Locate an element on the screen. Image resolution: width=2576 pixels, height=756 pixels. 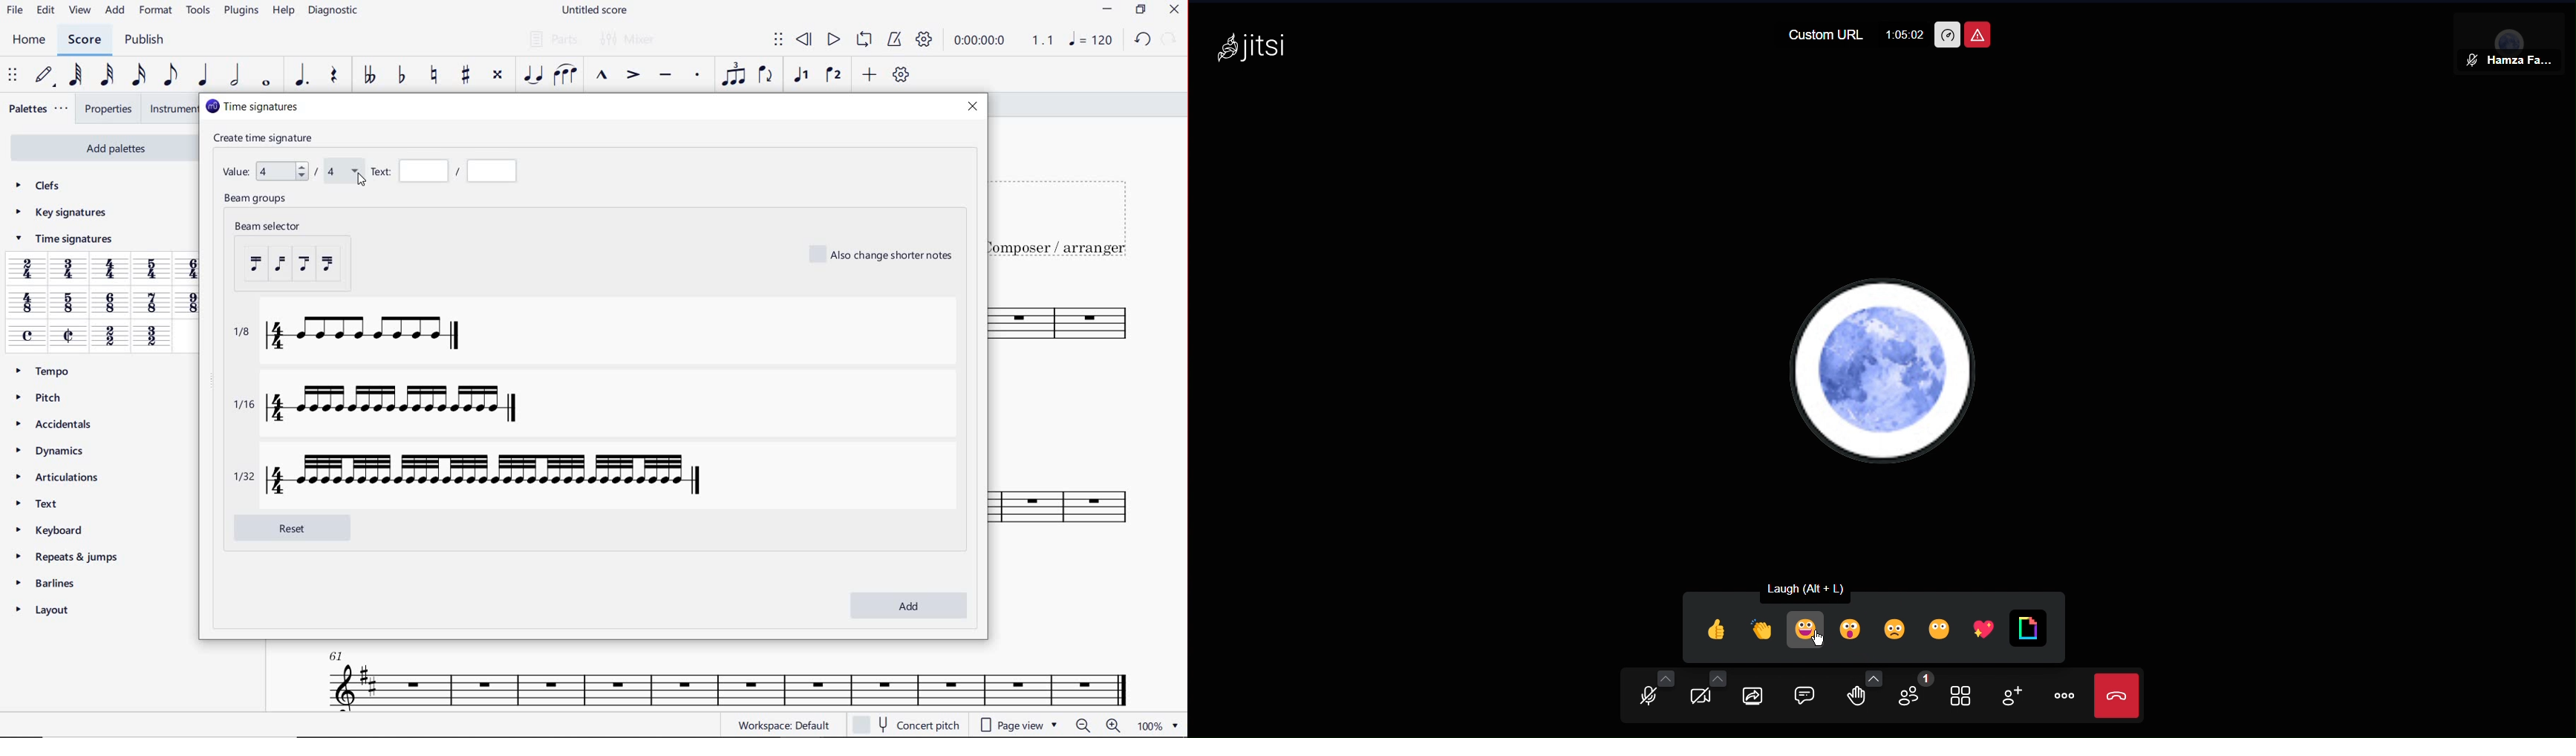
CLOSE is located at coordinates (1174, 10).